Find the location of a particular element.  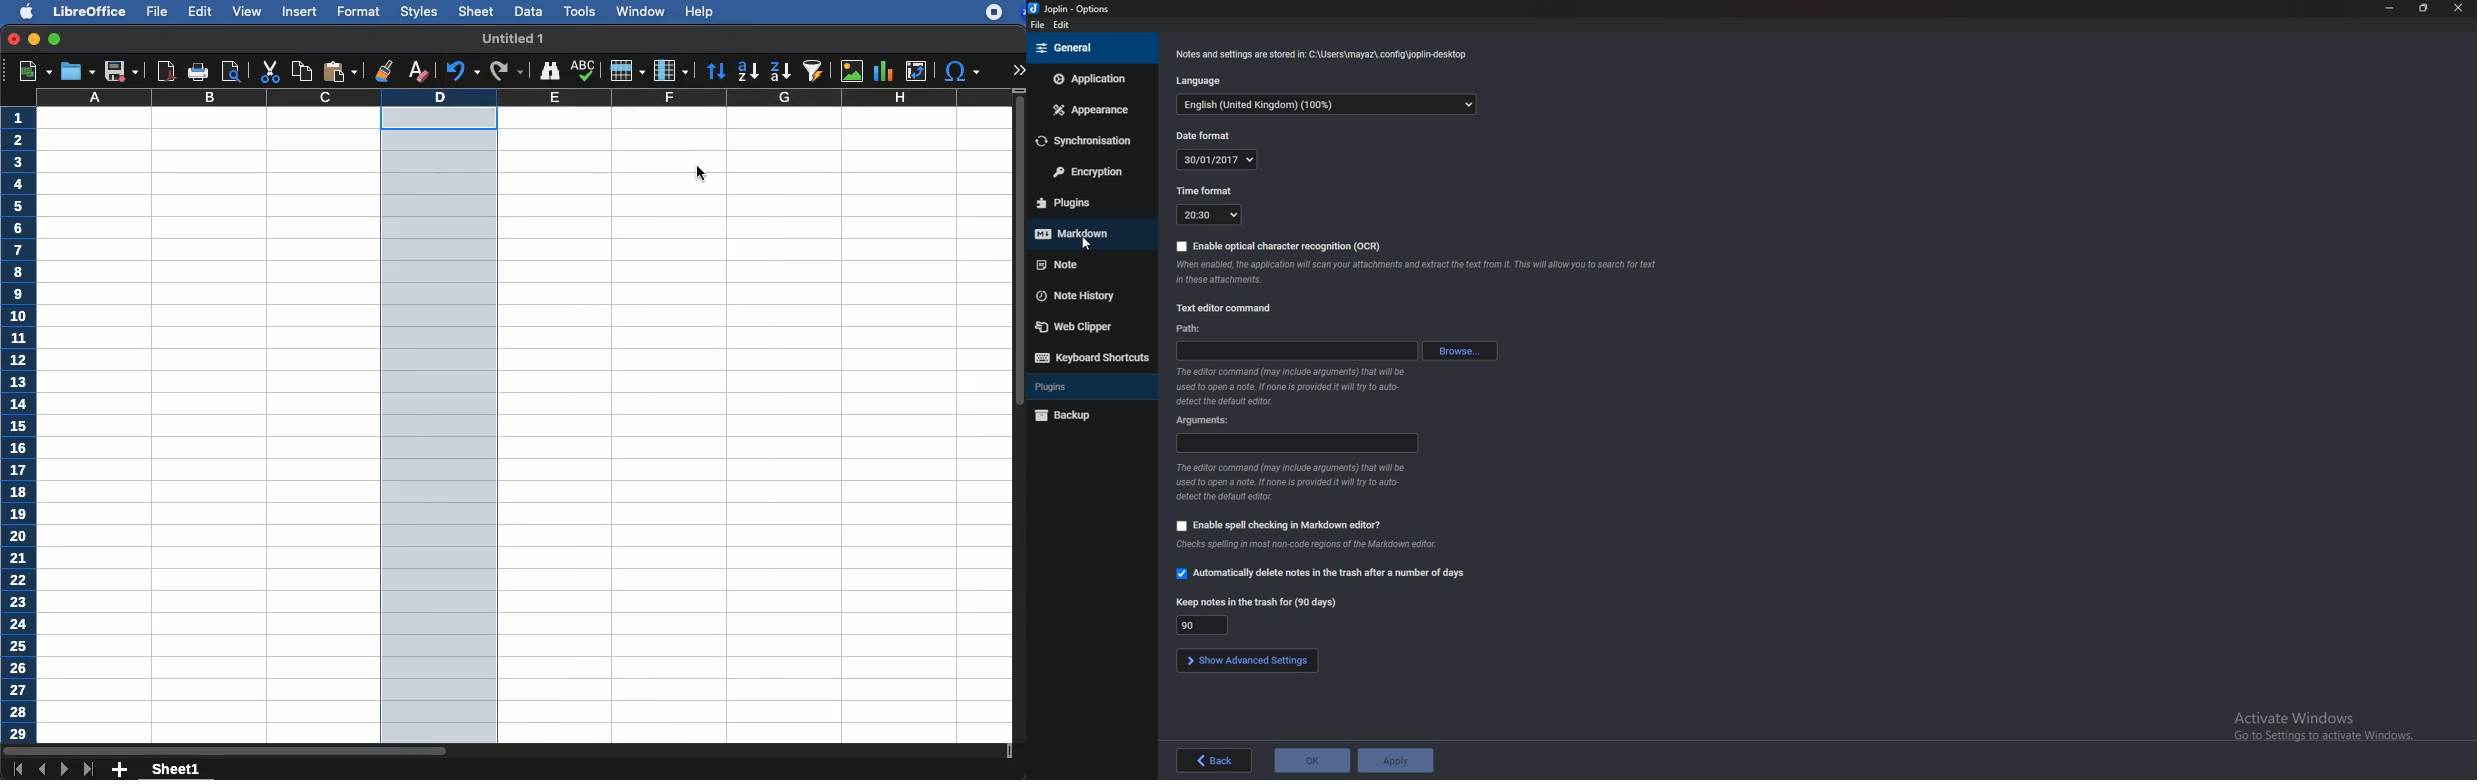

path is located at coordinates (1297, 350).